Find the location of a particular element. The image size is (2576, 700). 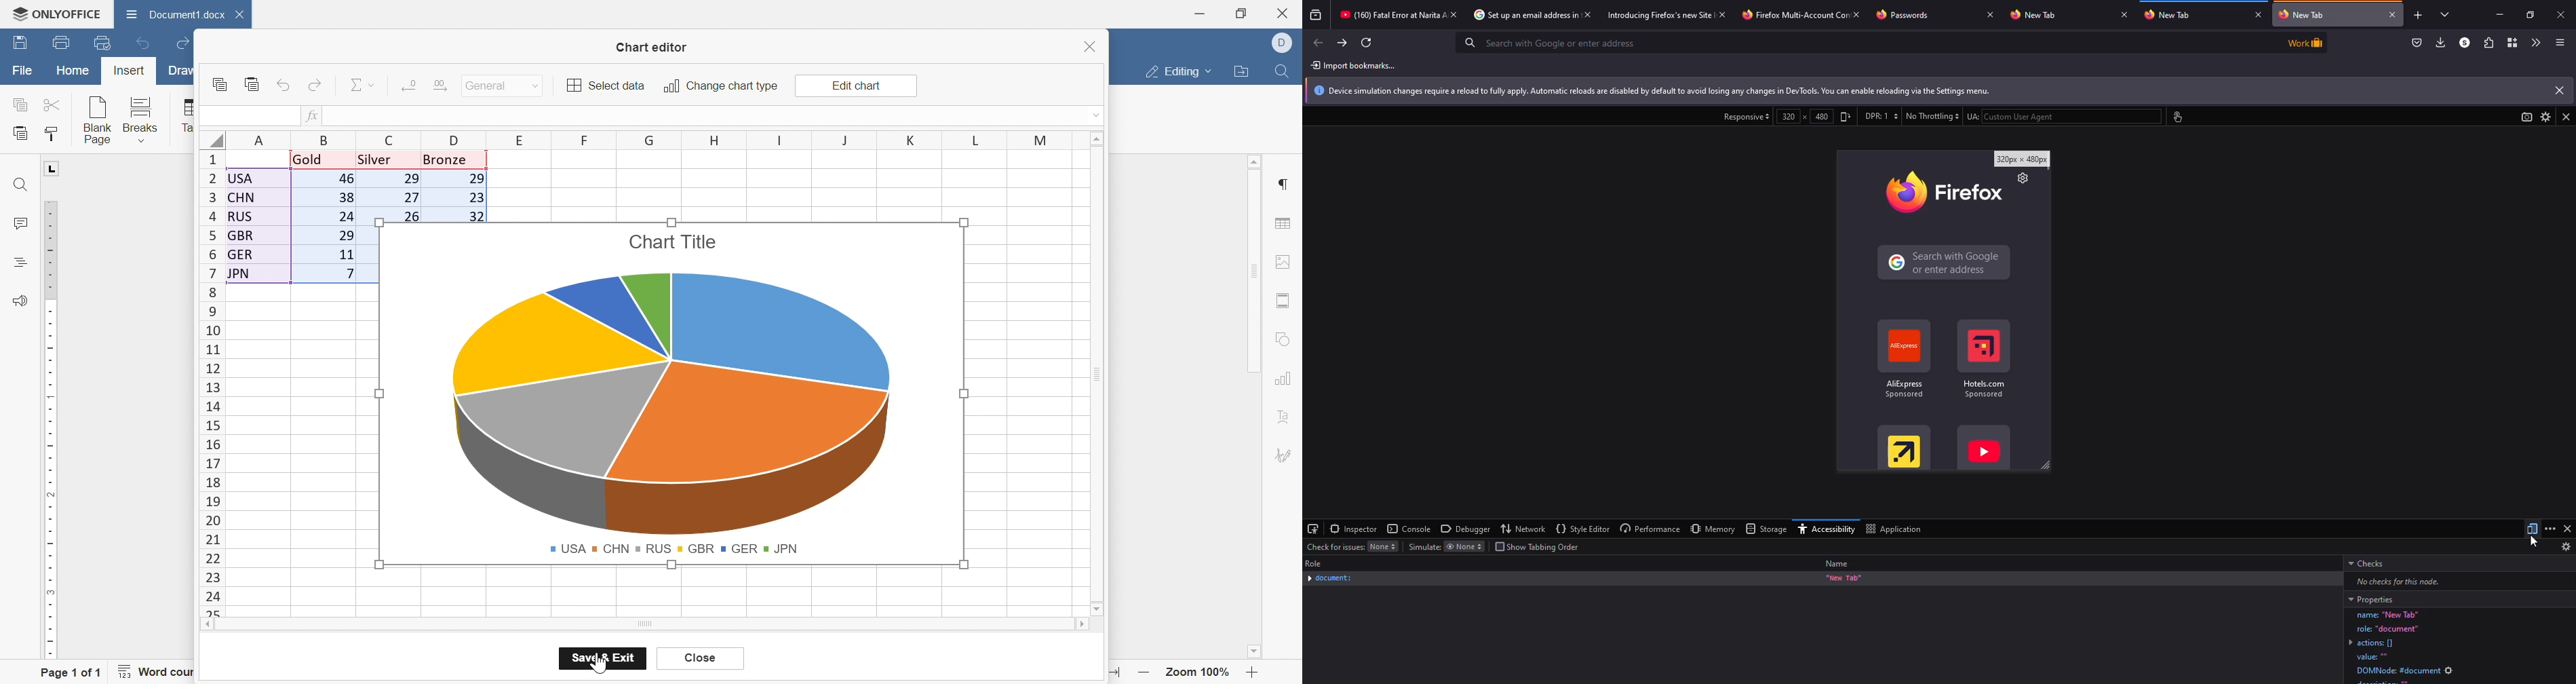

Silver is located at coordinates (377, 160).